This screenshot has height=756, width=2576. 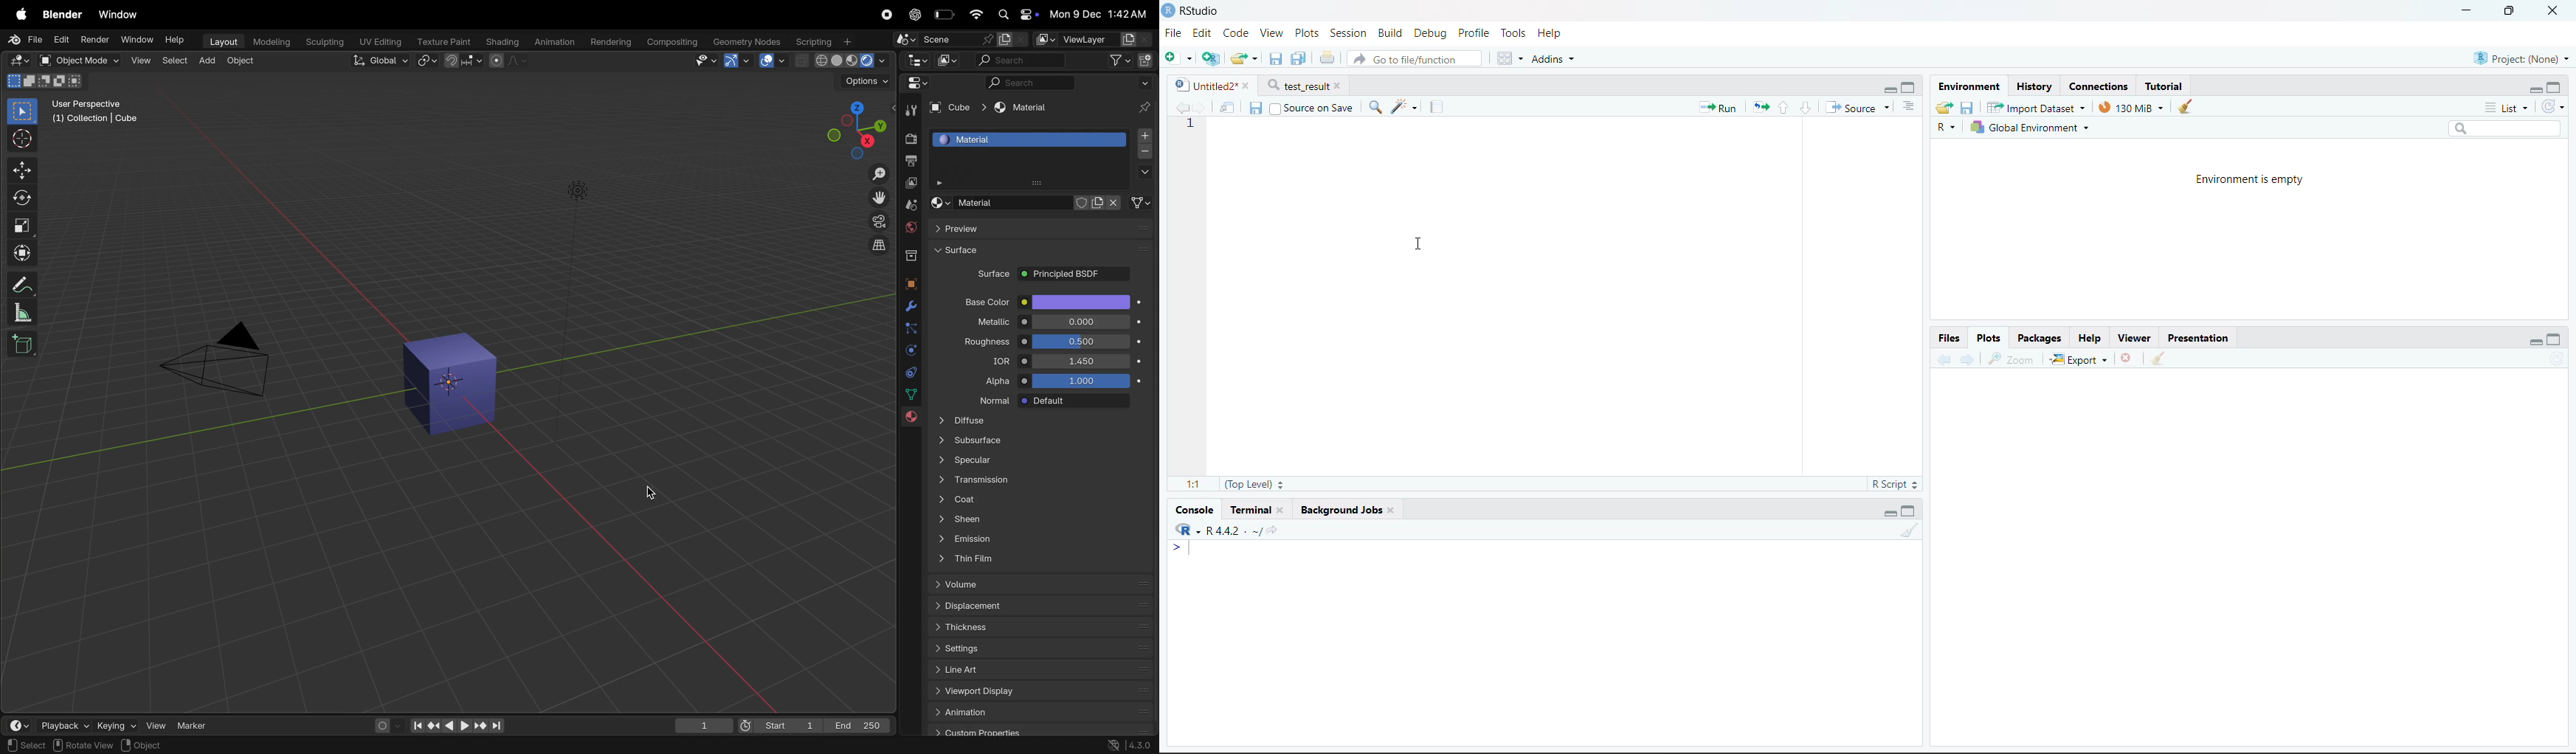 I want to click on Help, so click(x=1555, y=33).